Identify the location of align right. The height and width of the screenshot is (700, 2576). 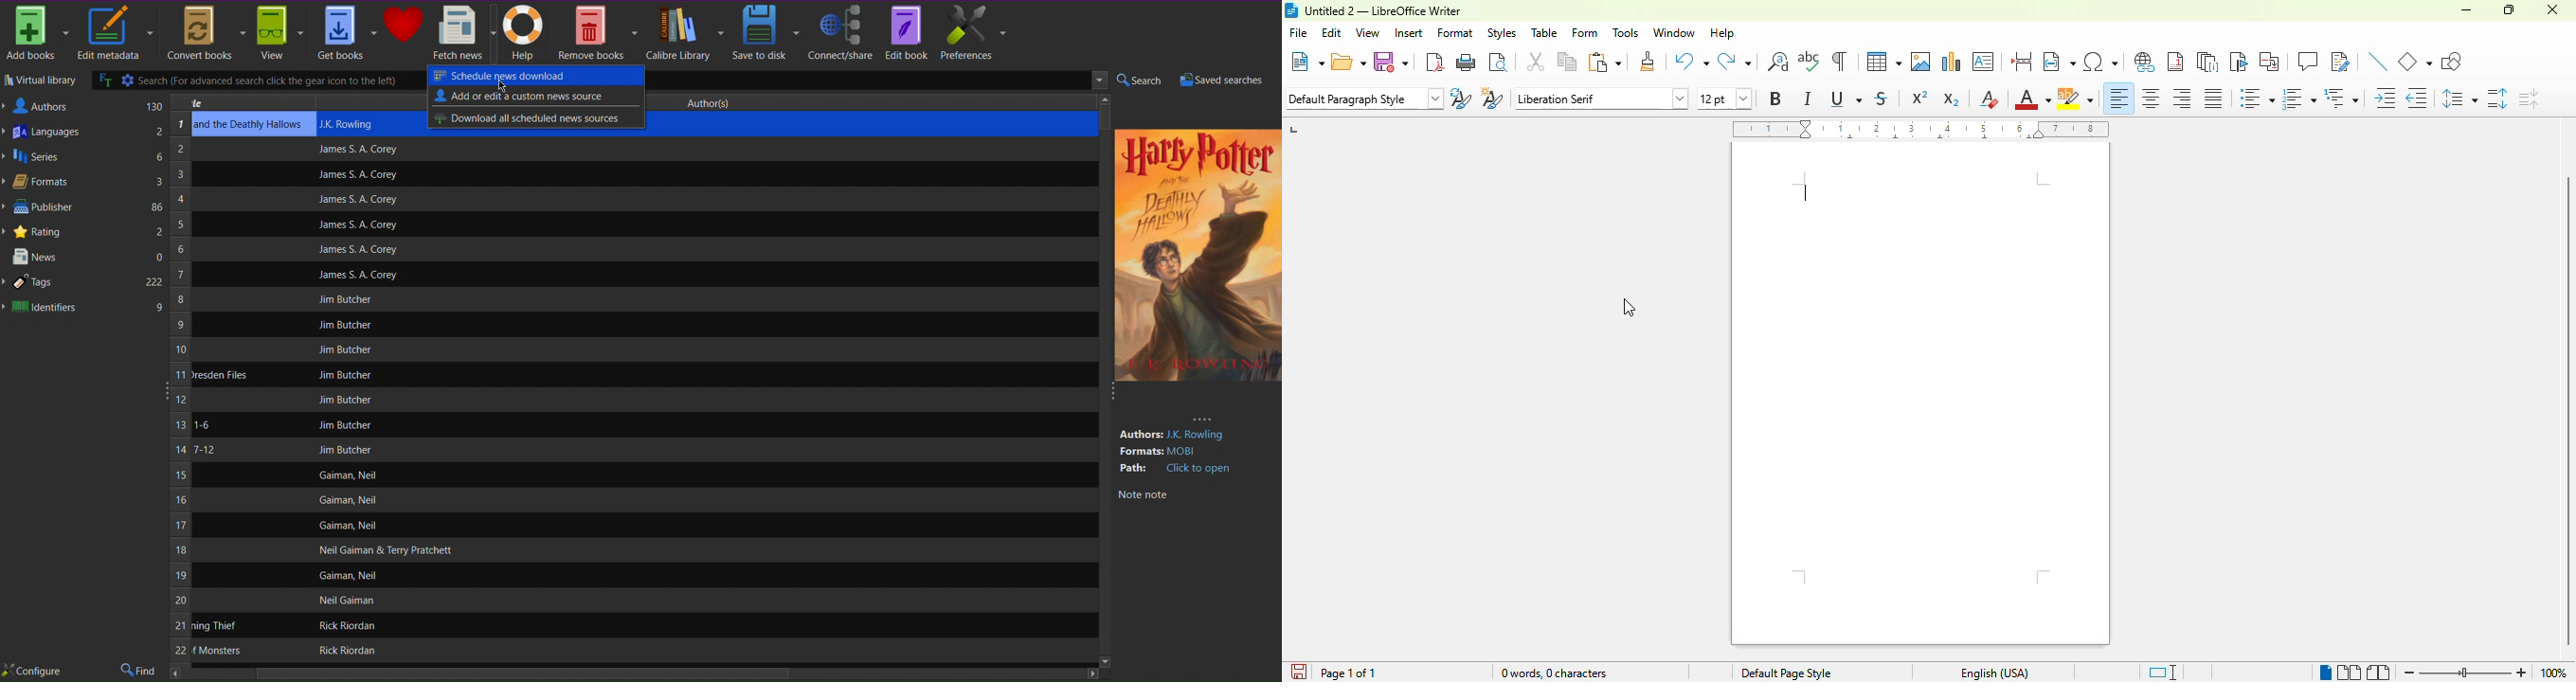
(2183, 99).